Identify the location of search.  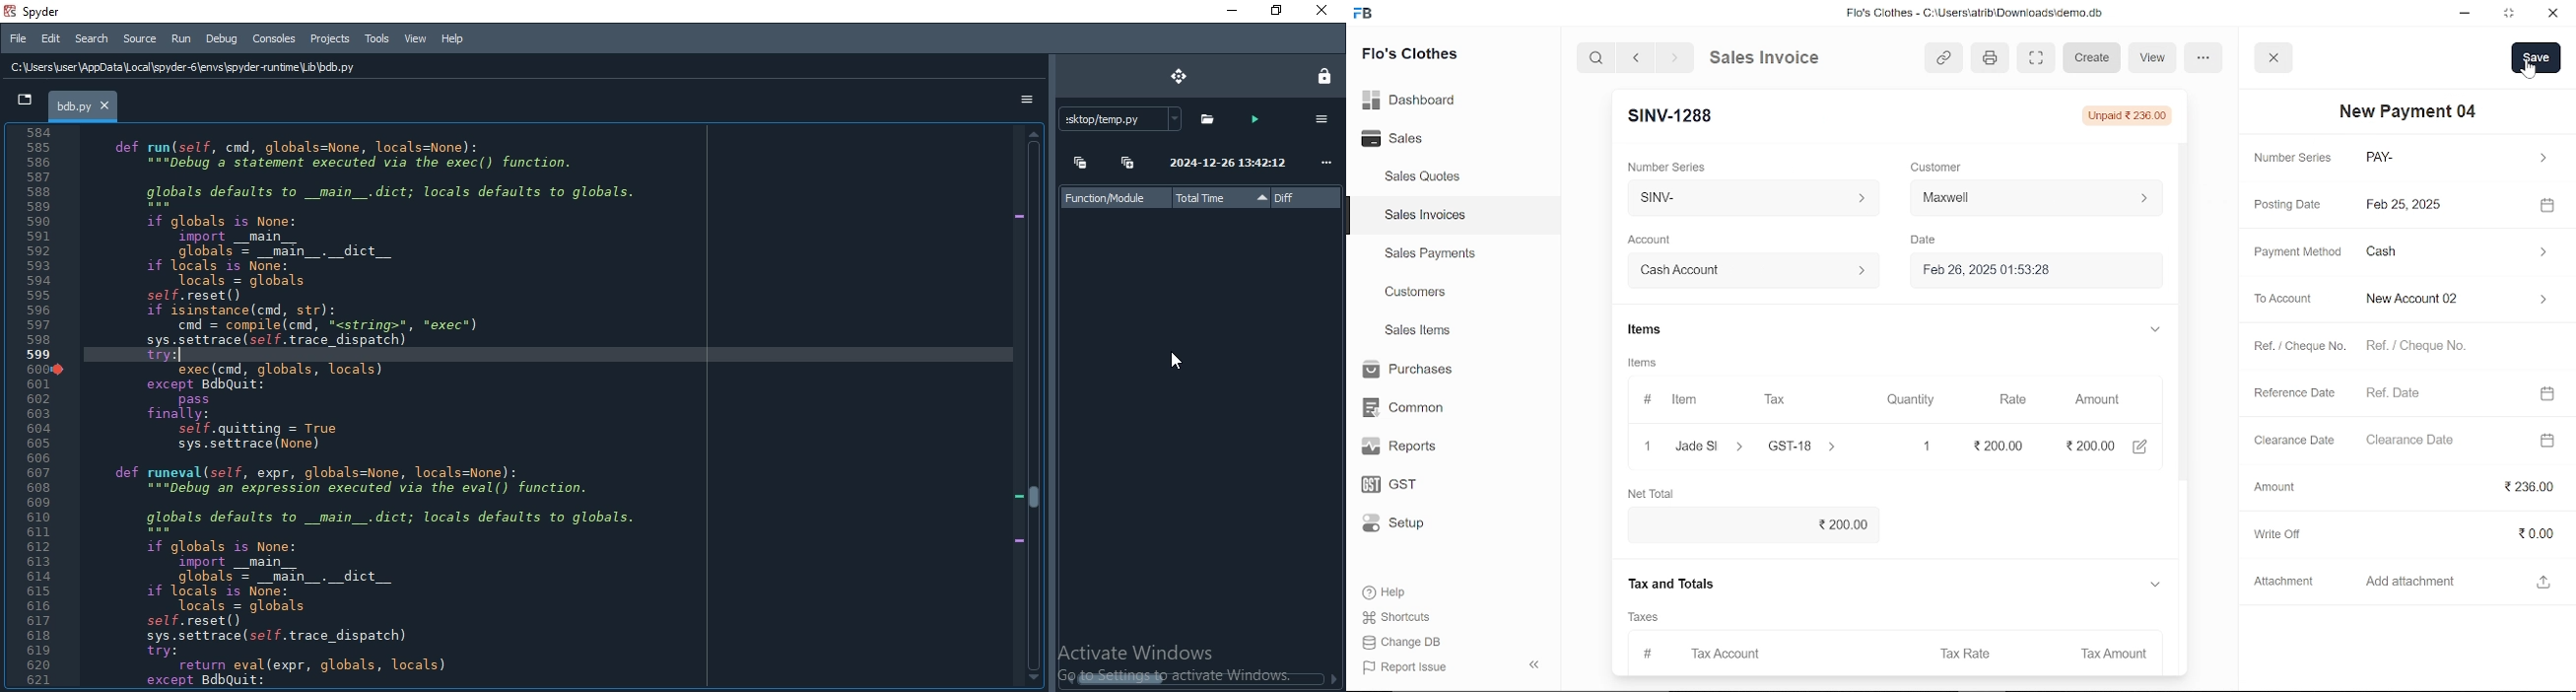
(1598, 57).